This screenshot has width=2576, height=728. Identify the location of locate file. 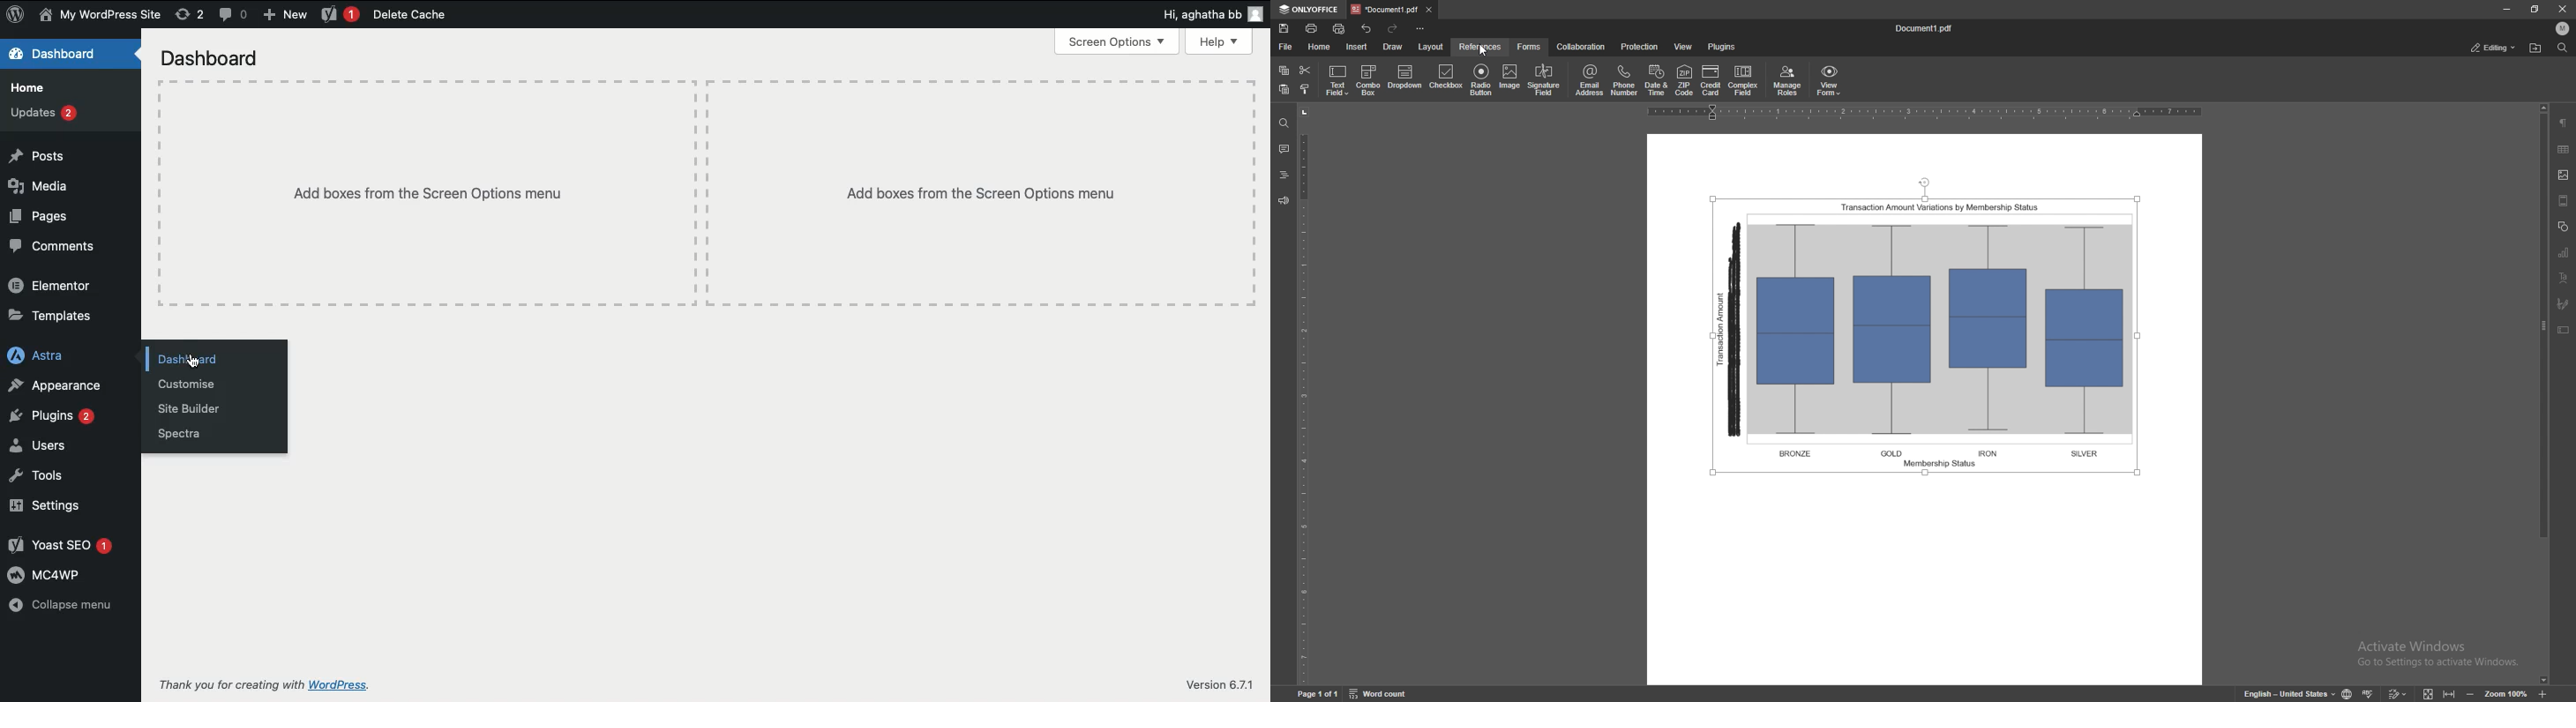
(2537, 49).